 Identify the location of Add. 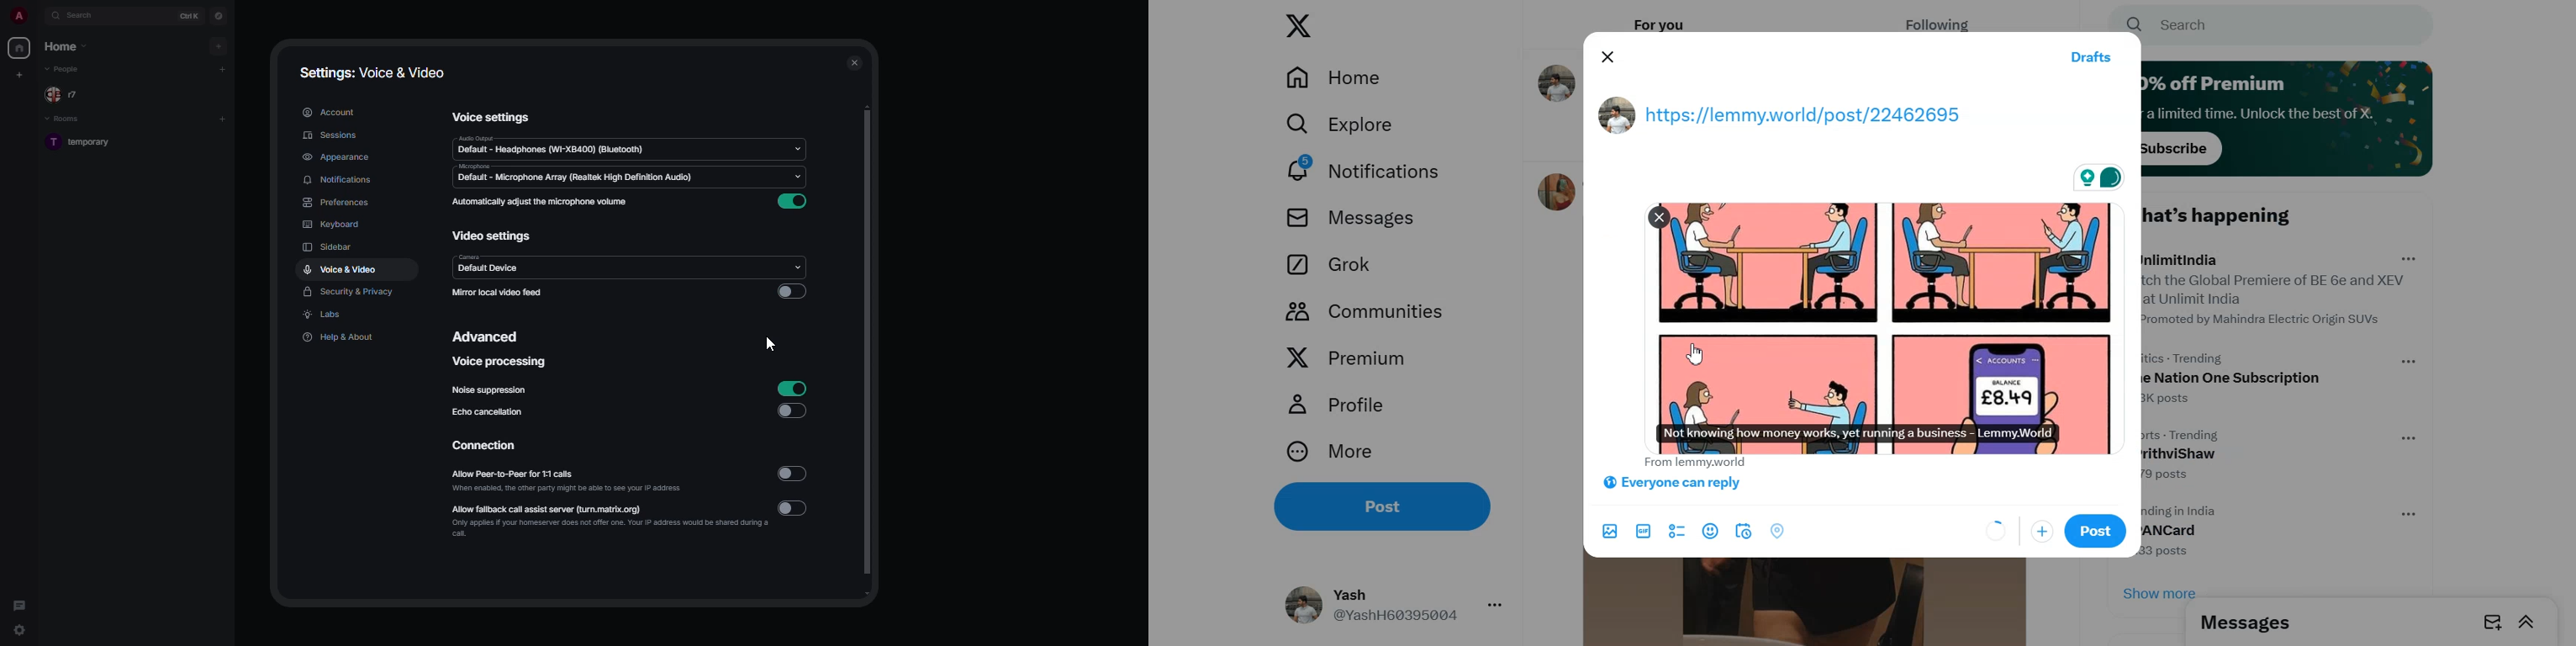
(2043, 531).